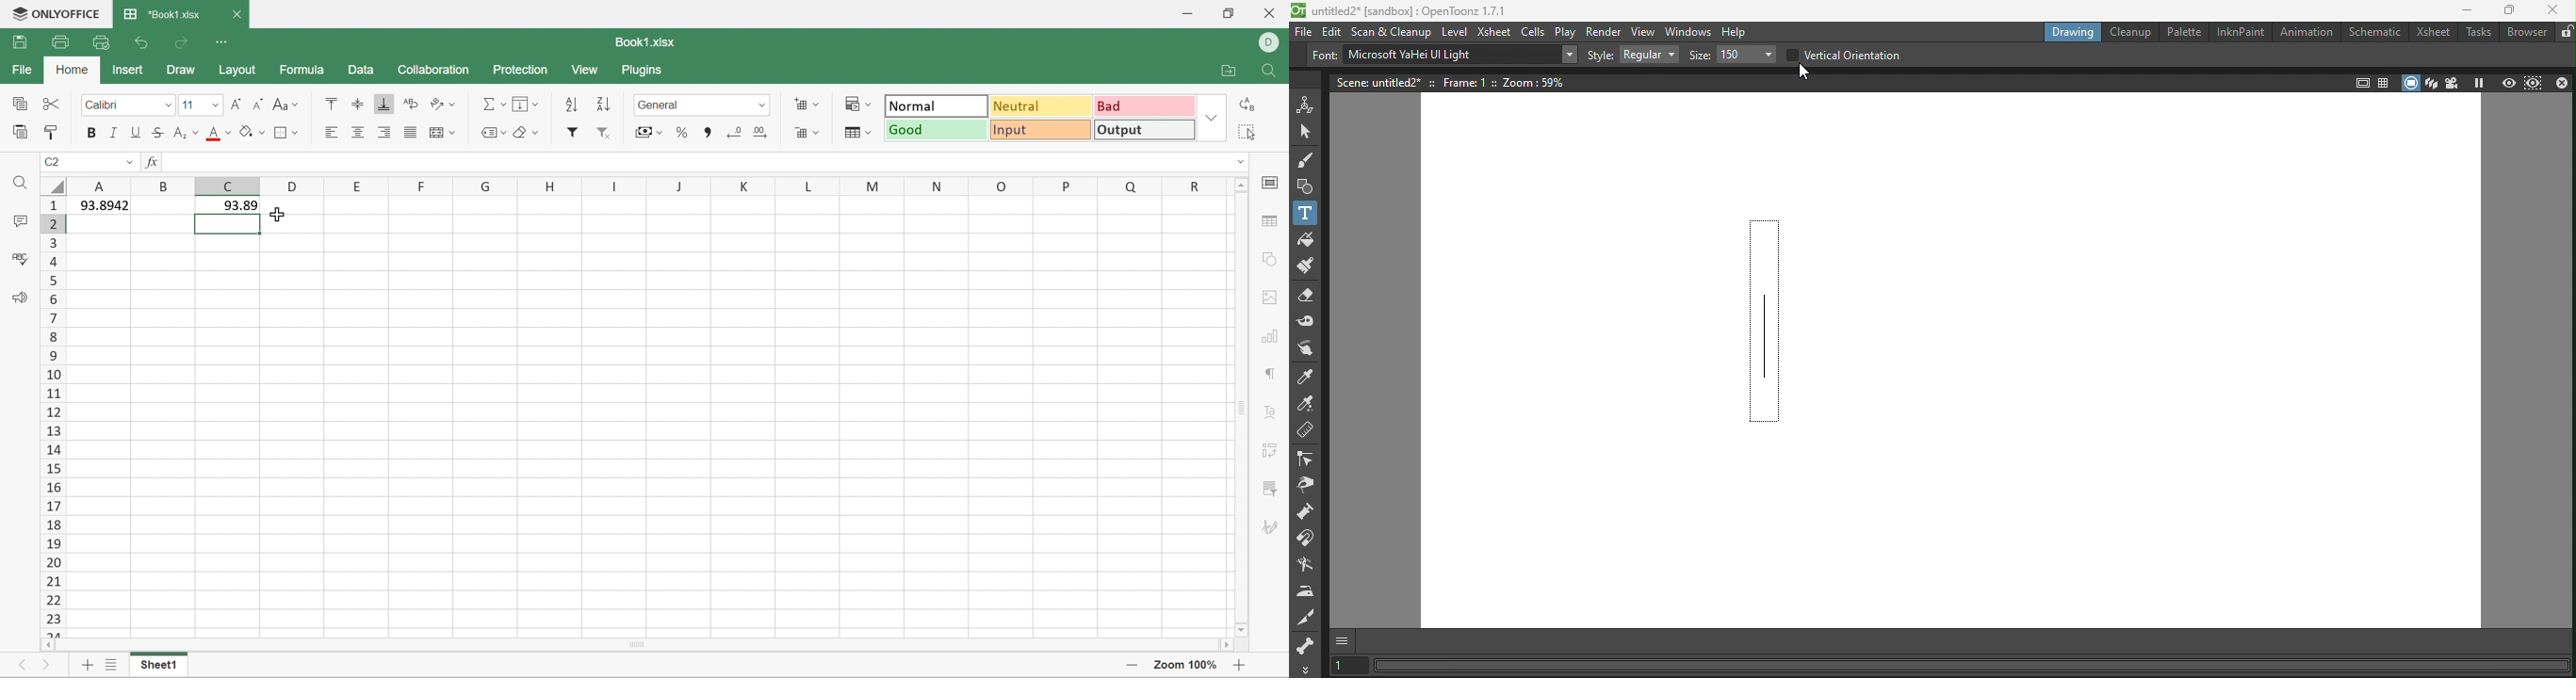 The width and height of the screenshot is (2576, 700). I want to click on Data, so click(357, 70).